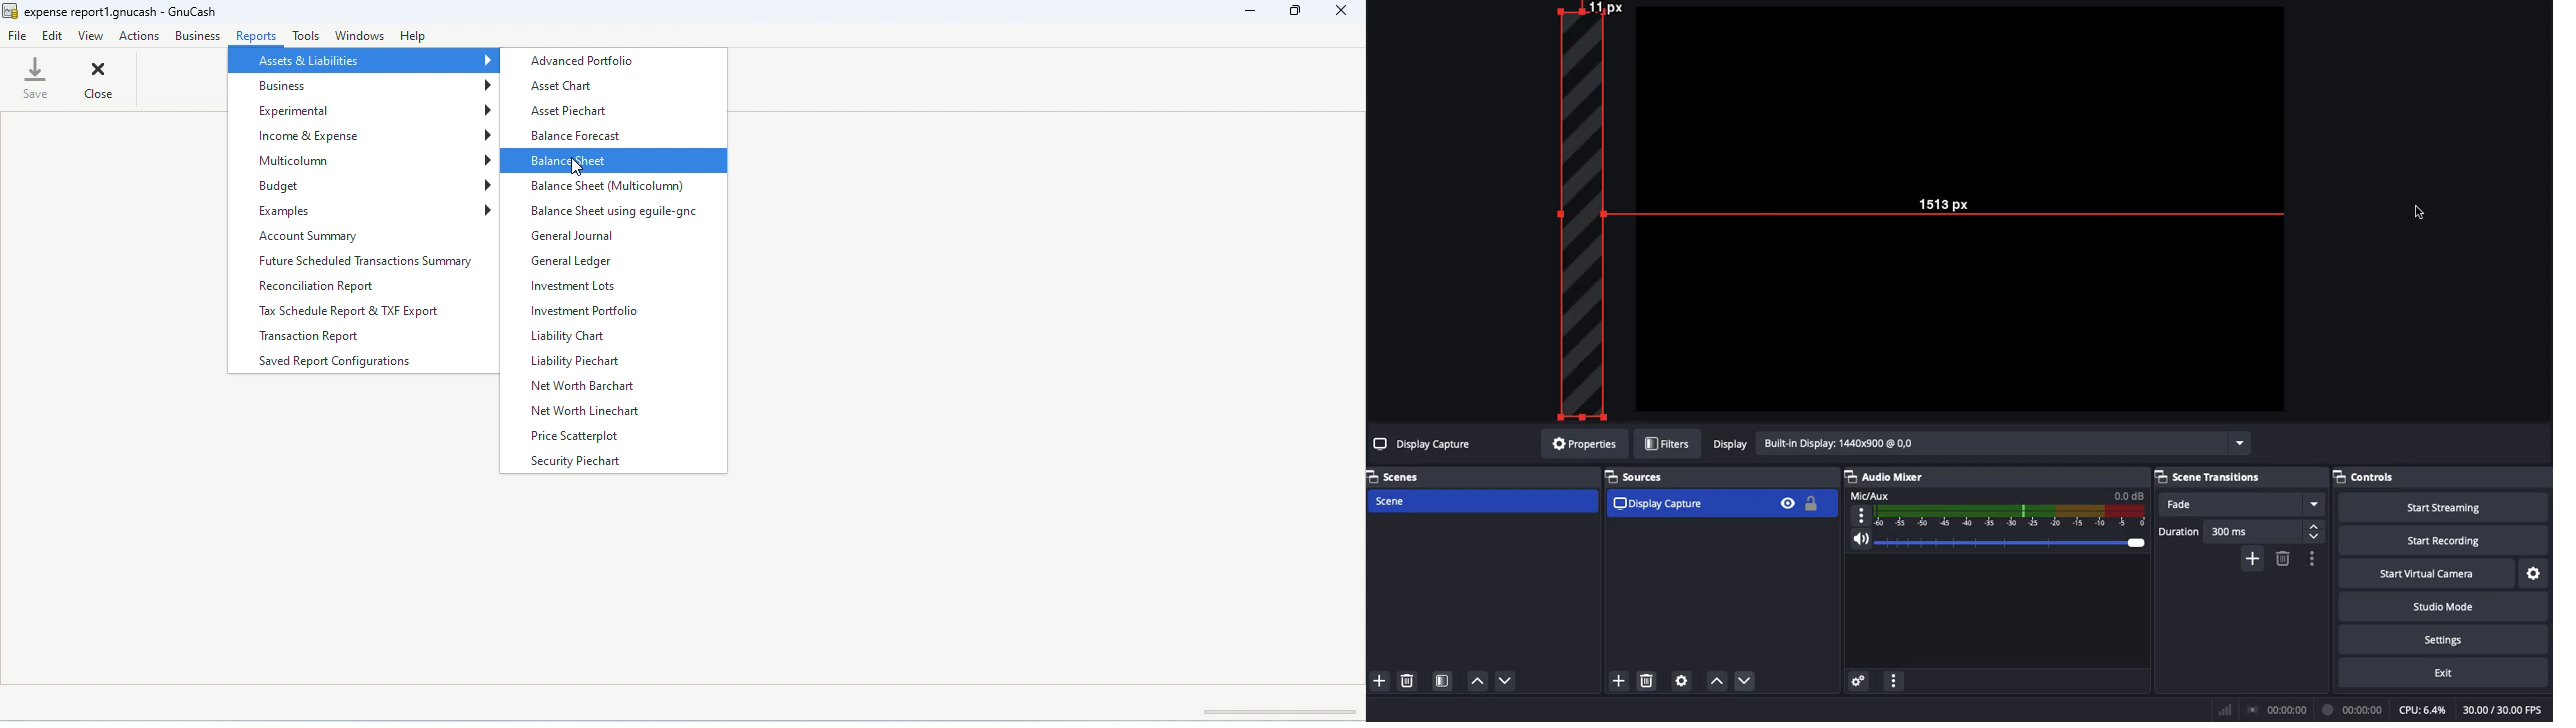 The width and height of the screenshot is (2576, 728). I want to click on Filters, so click(1668, 444).